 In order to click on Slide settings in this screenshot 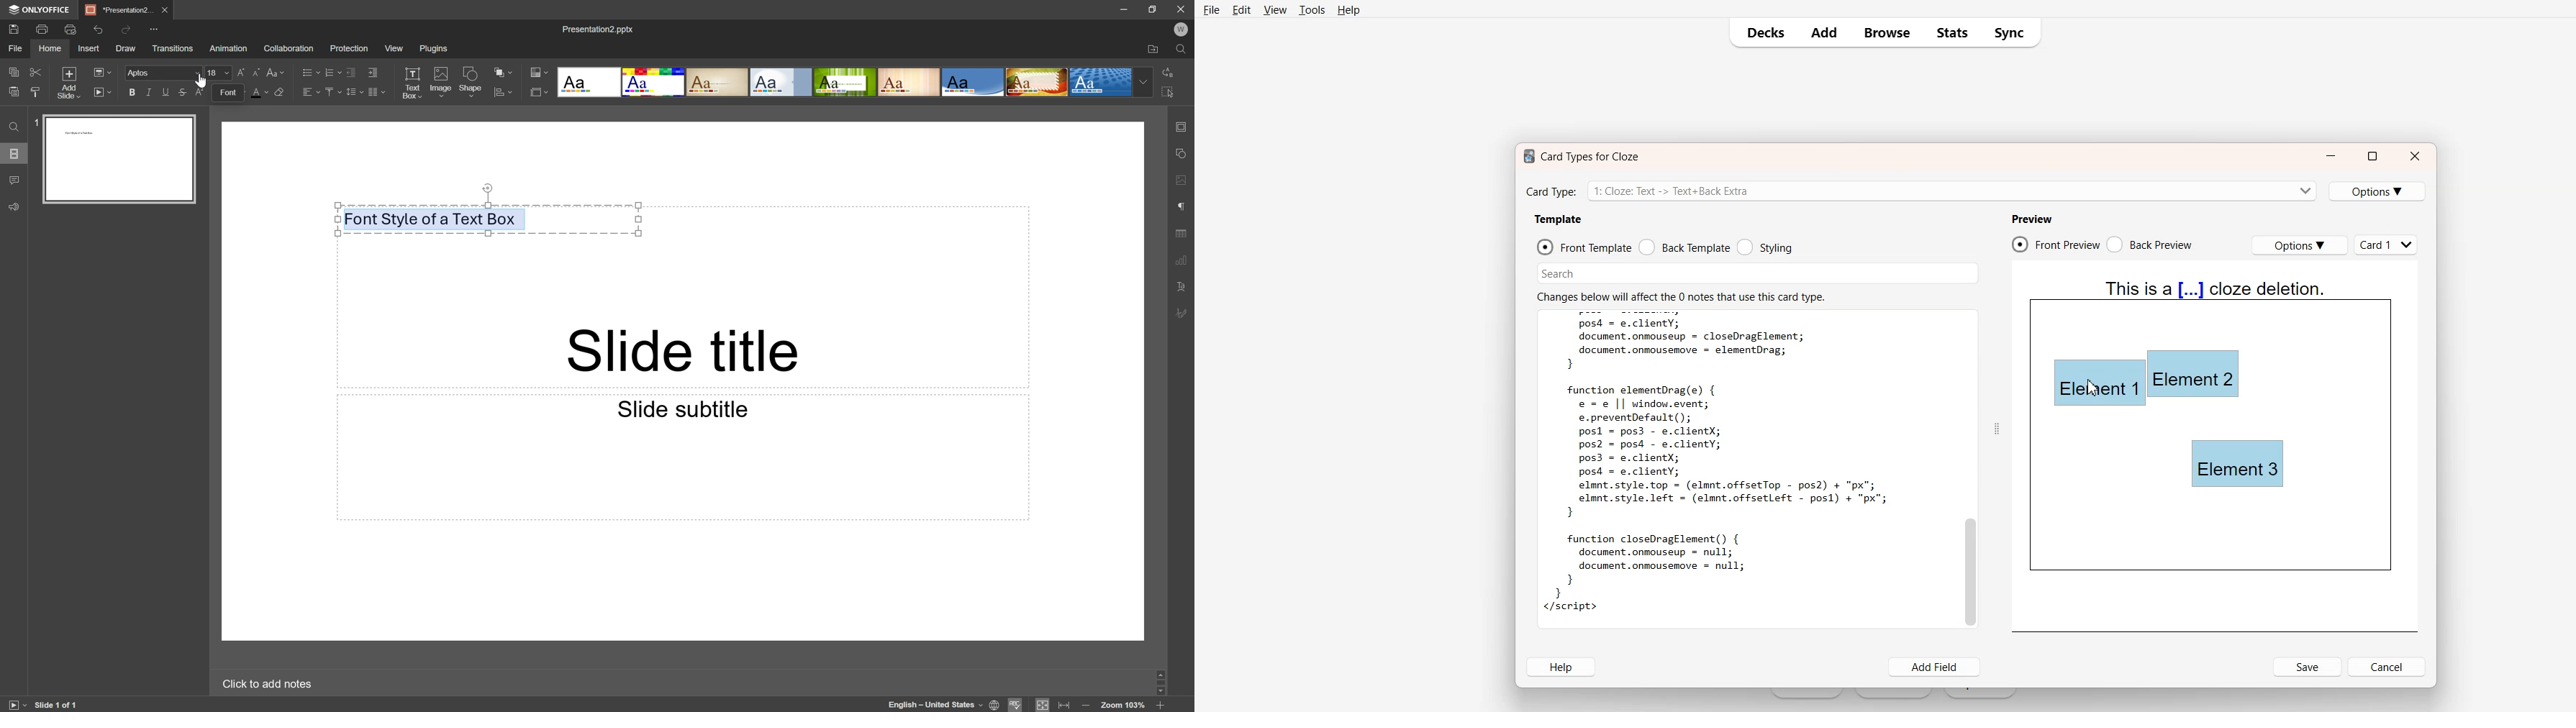, I will do `click(1185, 126)`.